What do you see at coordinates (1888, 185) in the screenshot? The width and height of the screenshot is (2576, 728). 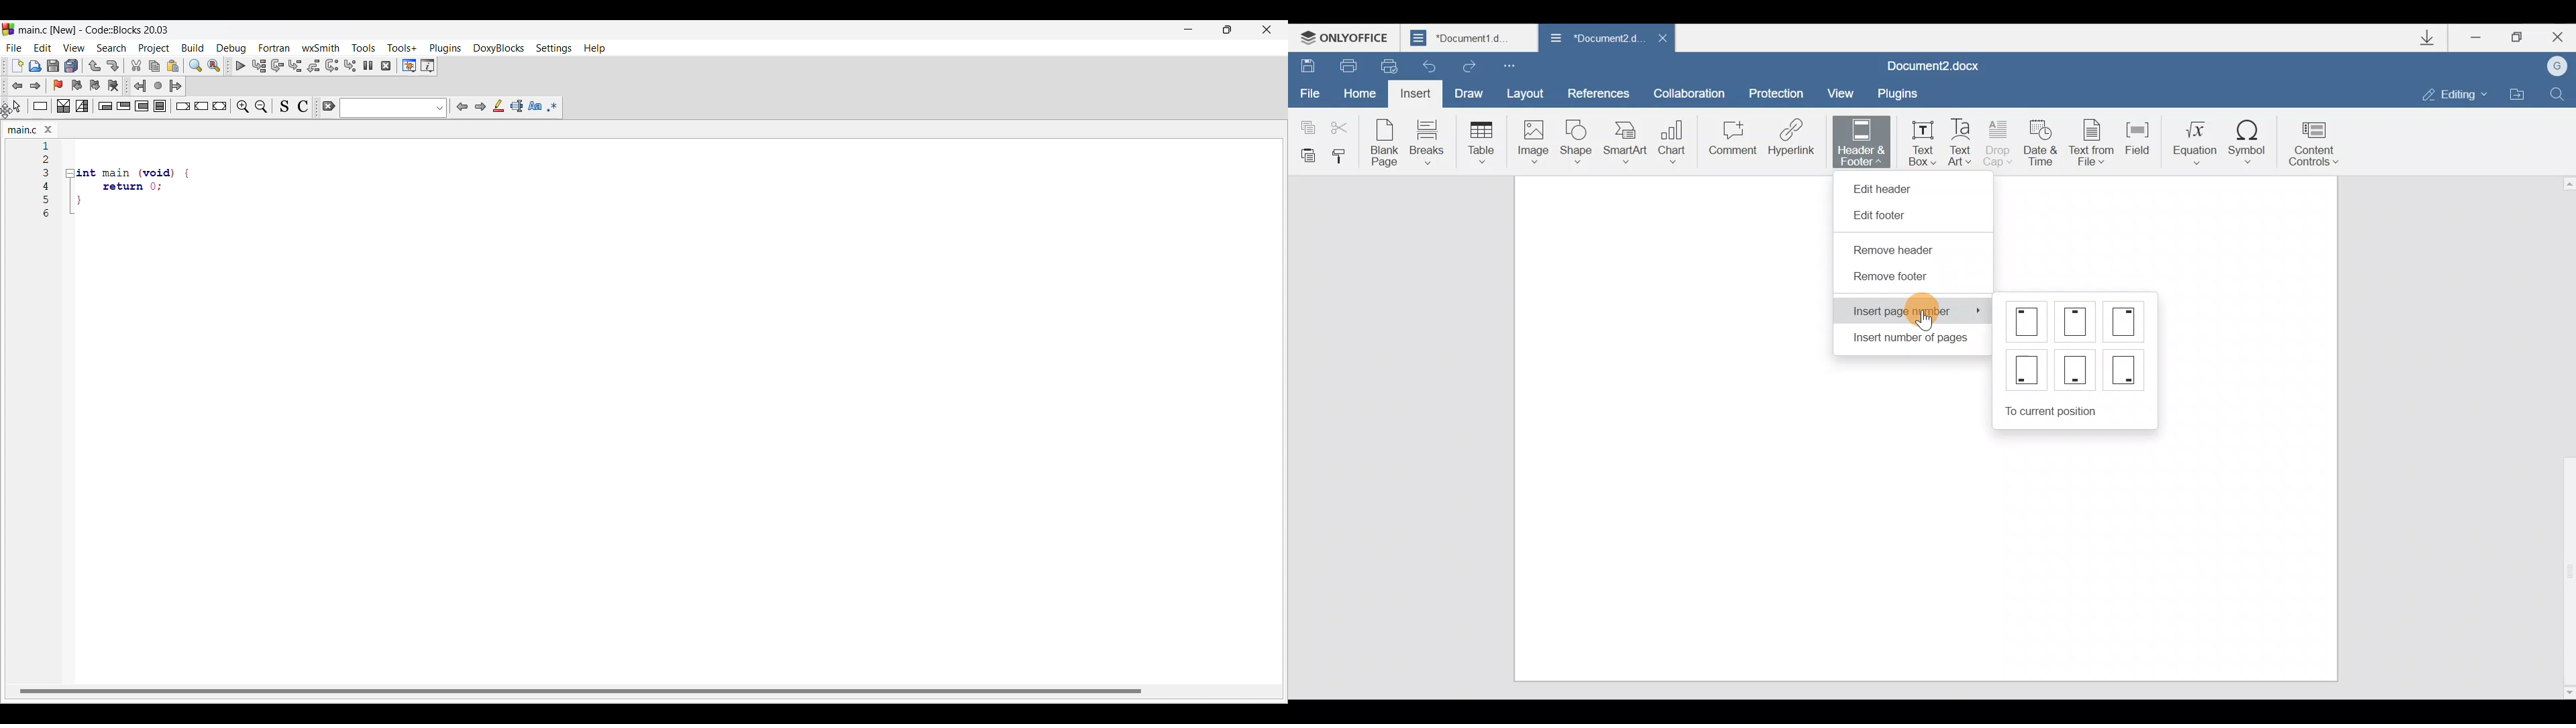 I see `Edit header` at bounding box center [1888, 185].